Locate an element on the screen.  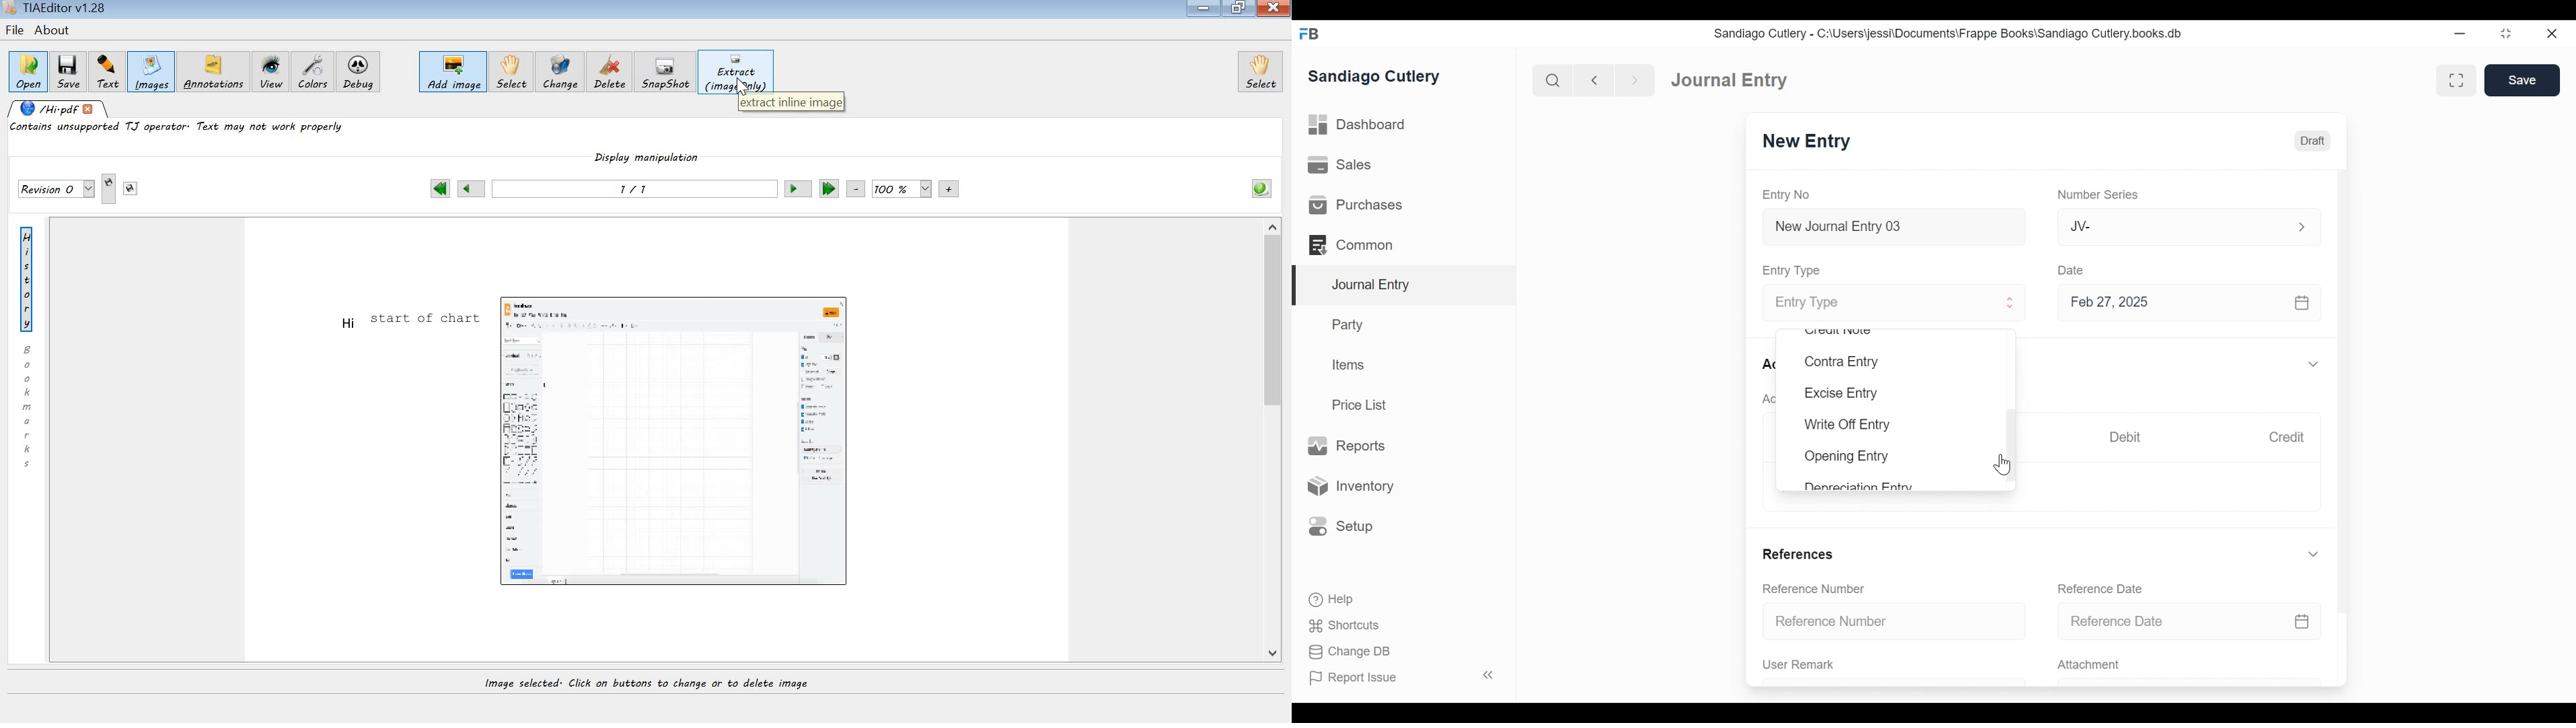
New Journal Entry 03 is located at coordinates (1890, 227).